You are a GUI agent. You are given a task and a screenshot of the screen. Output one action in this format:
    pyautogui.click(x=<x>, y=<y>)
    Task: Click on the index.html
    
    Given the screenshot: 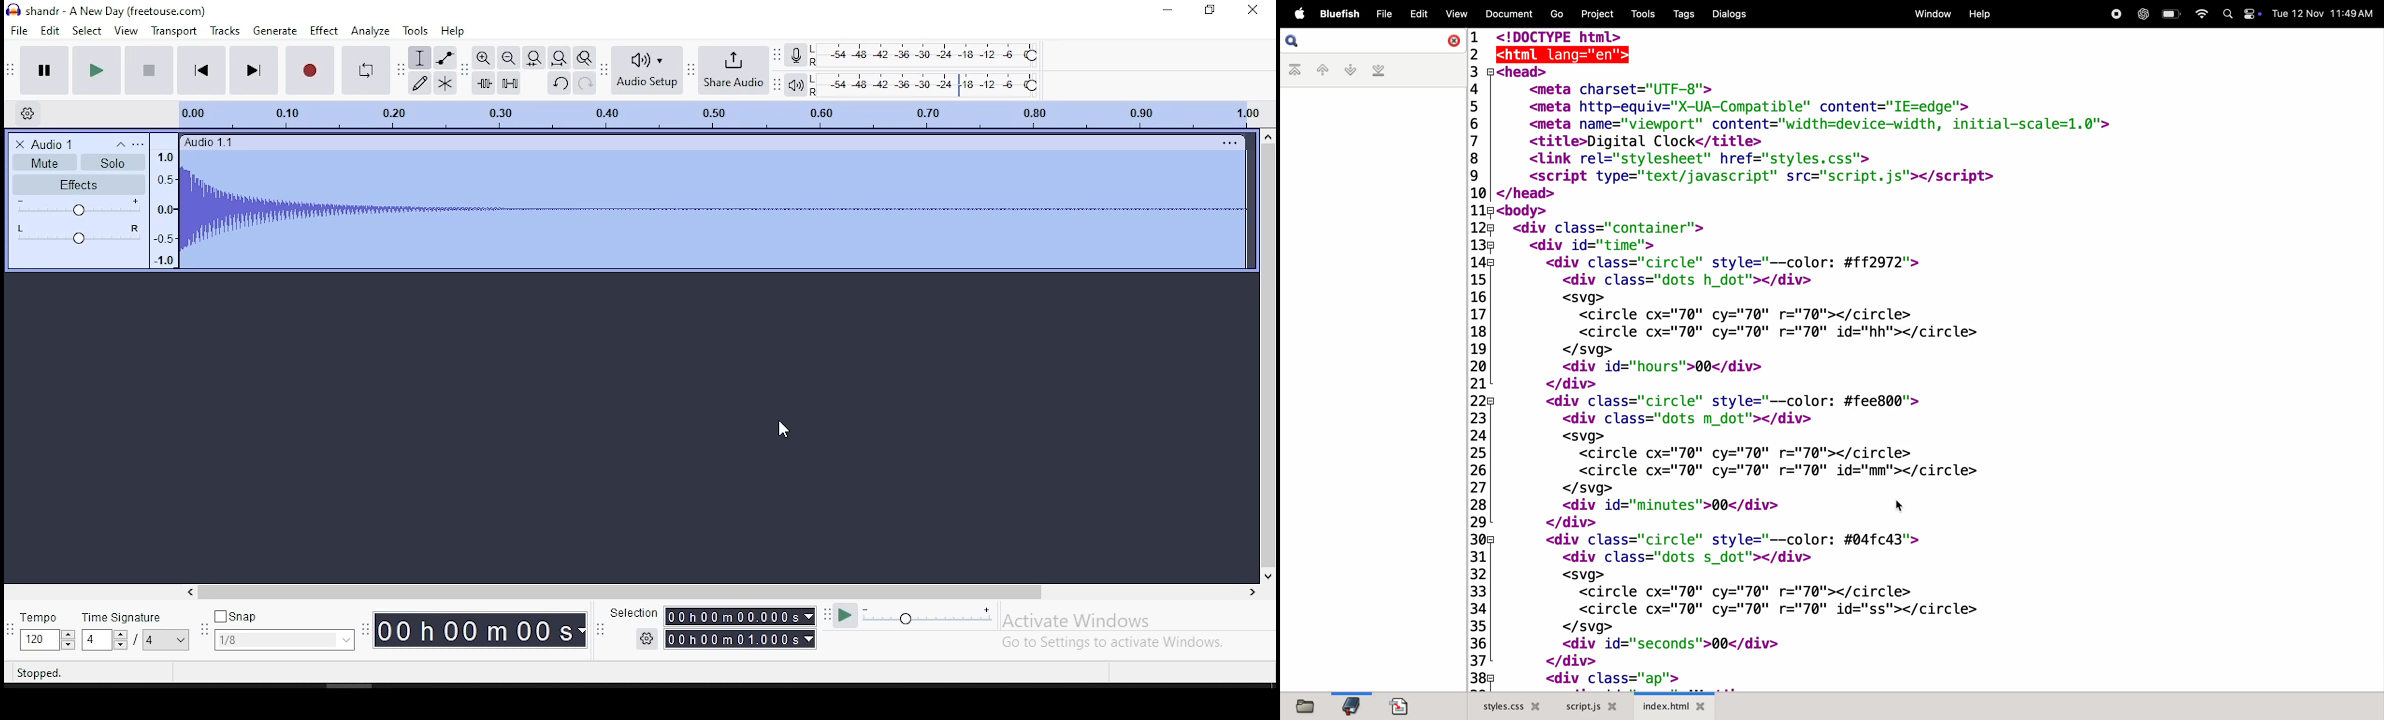 What is the action you would take?
    pyautogui.click(x=1674, y=705)
    